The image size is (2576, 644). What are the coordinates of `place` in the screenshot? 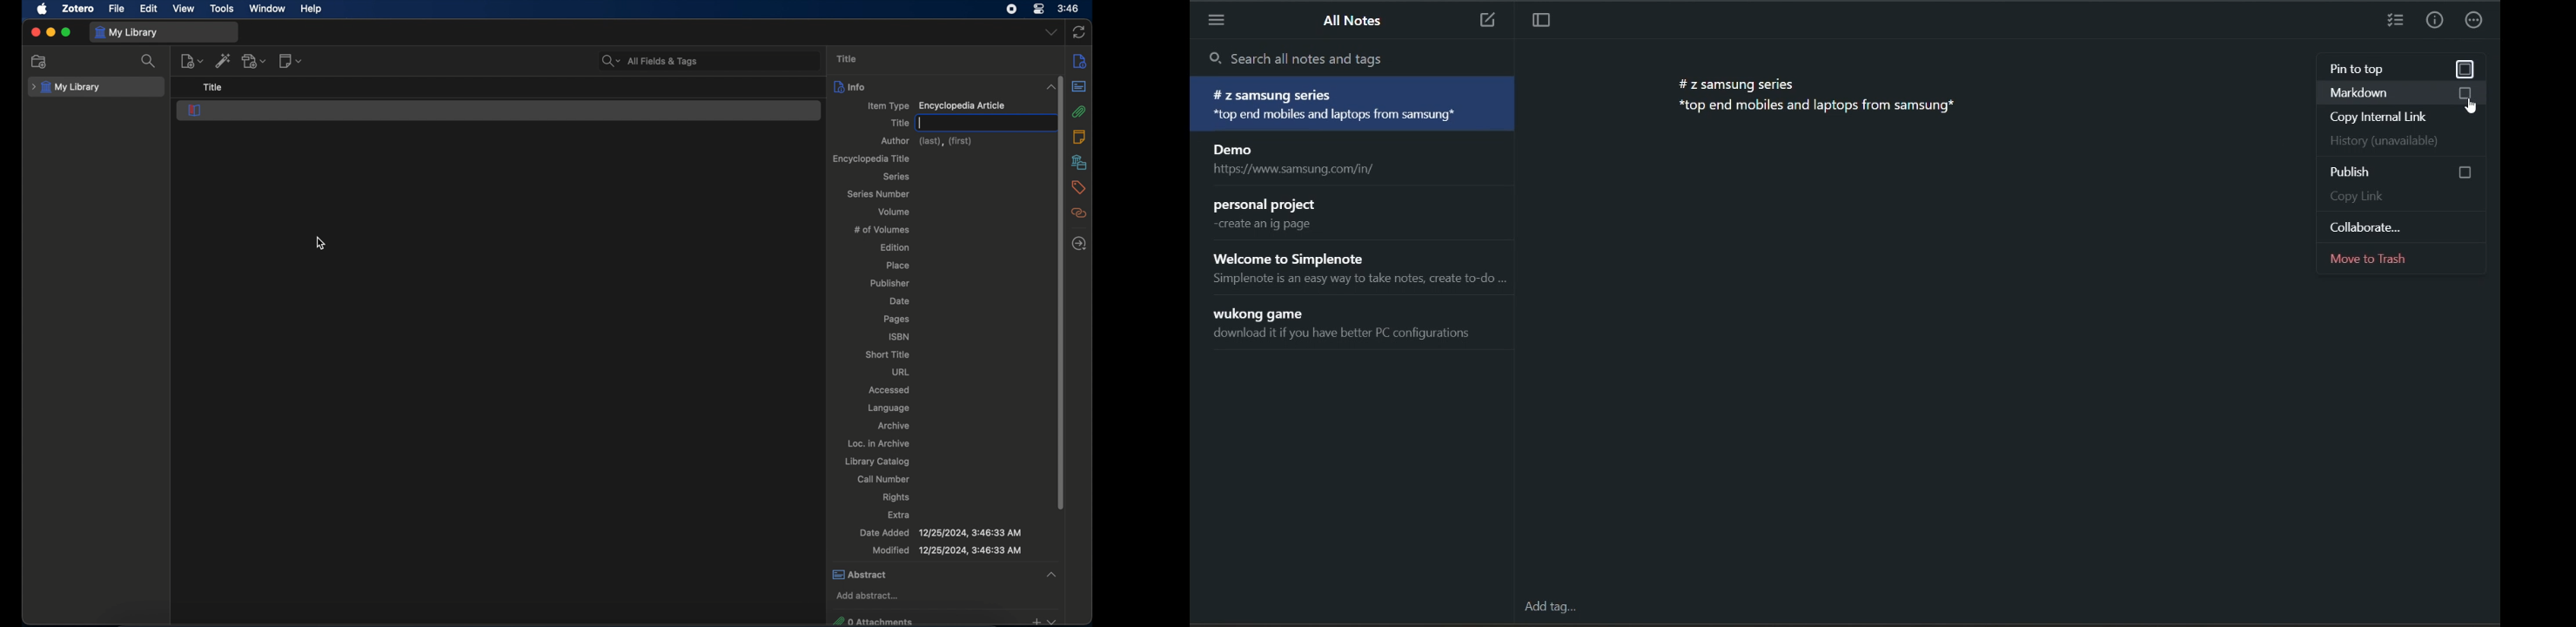 It's located at (899, 266).